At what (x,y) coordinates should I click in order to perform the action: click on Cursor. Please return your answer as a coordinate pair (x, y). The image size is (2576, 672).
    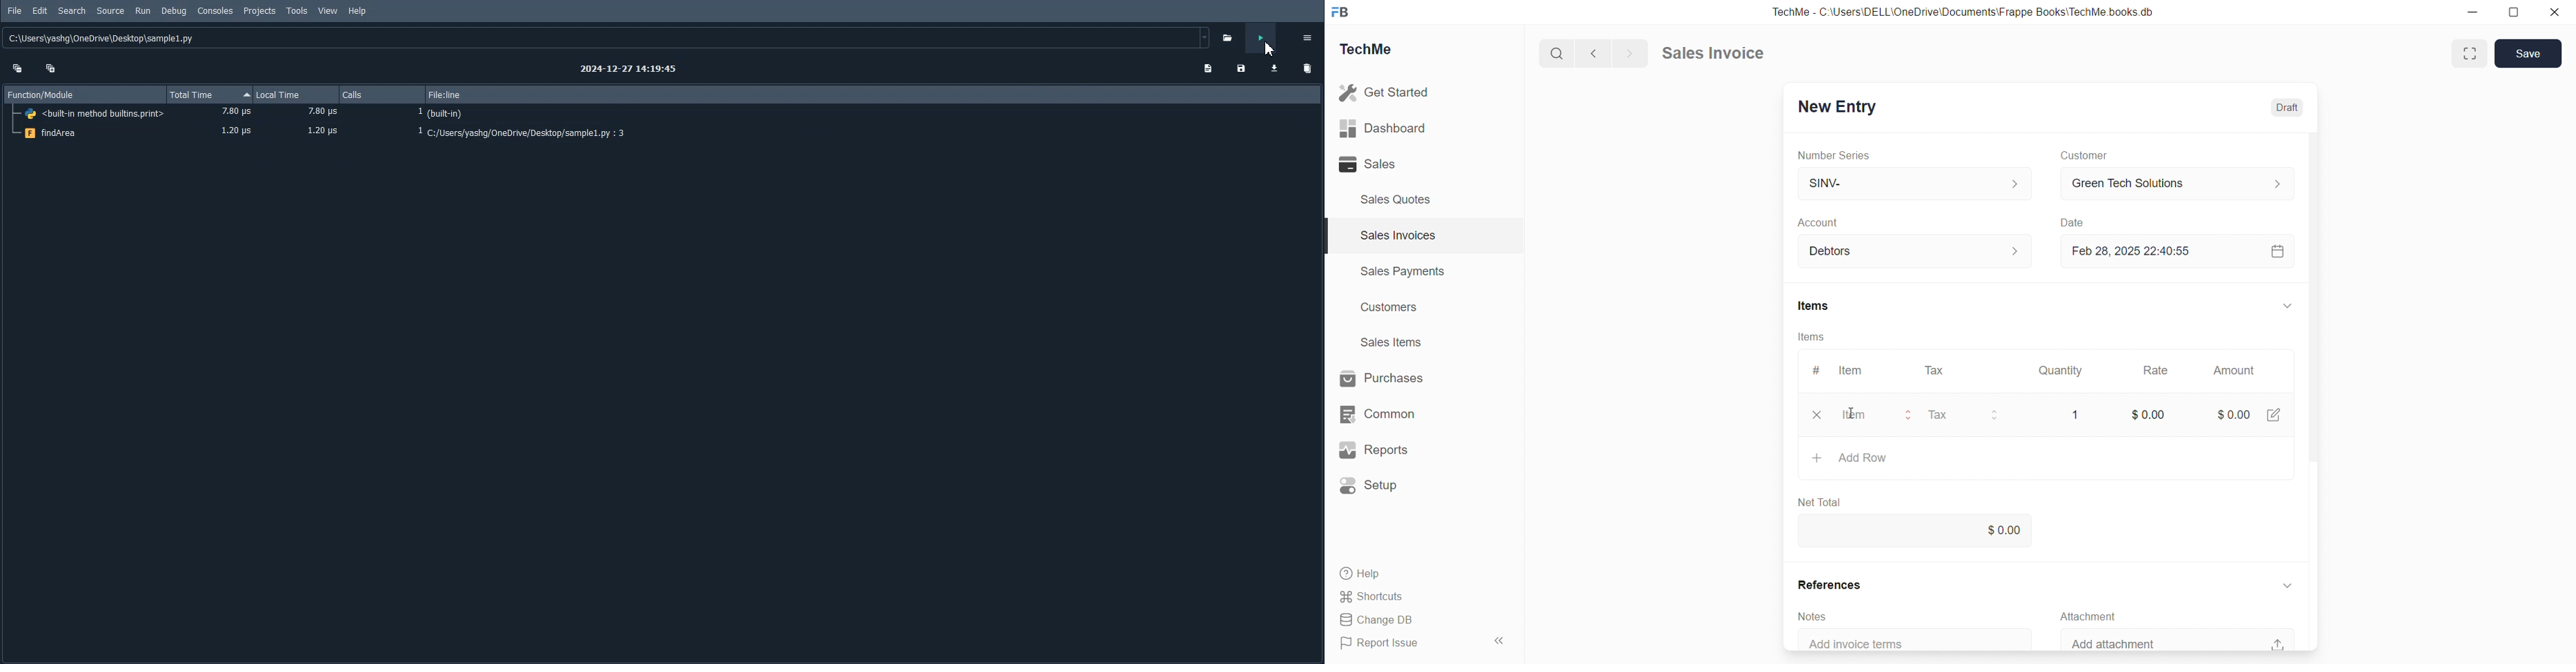
    Looking at the image, I should click on (1265, 47).